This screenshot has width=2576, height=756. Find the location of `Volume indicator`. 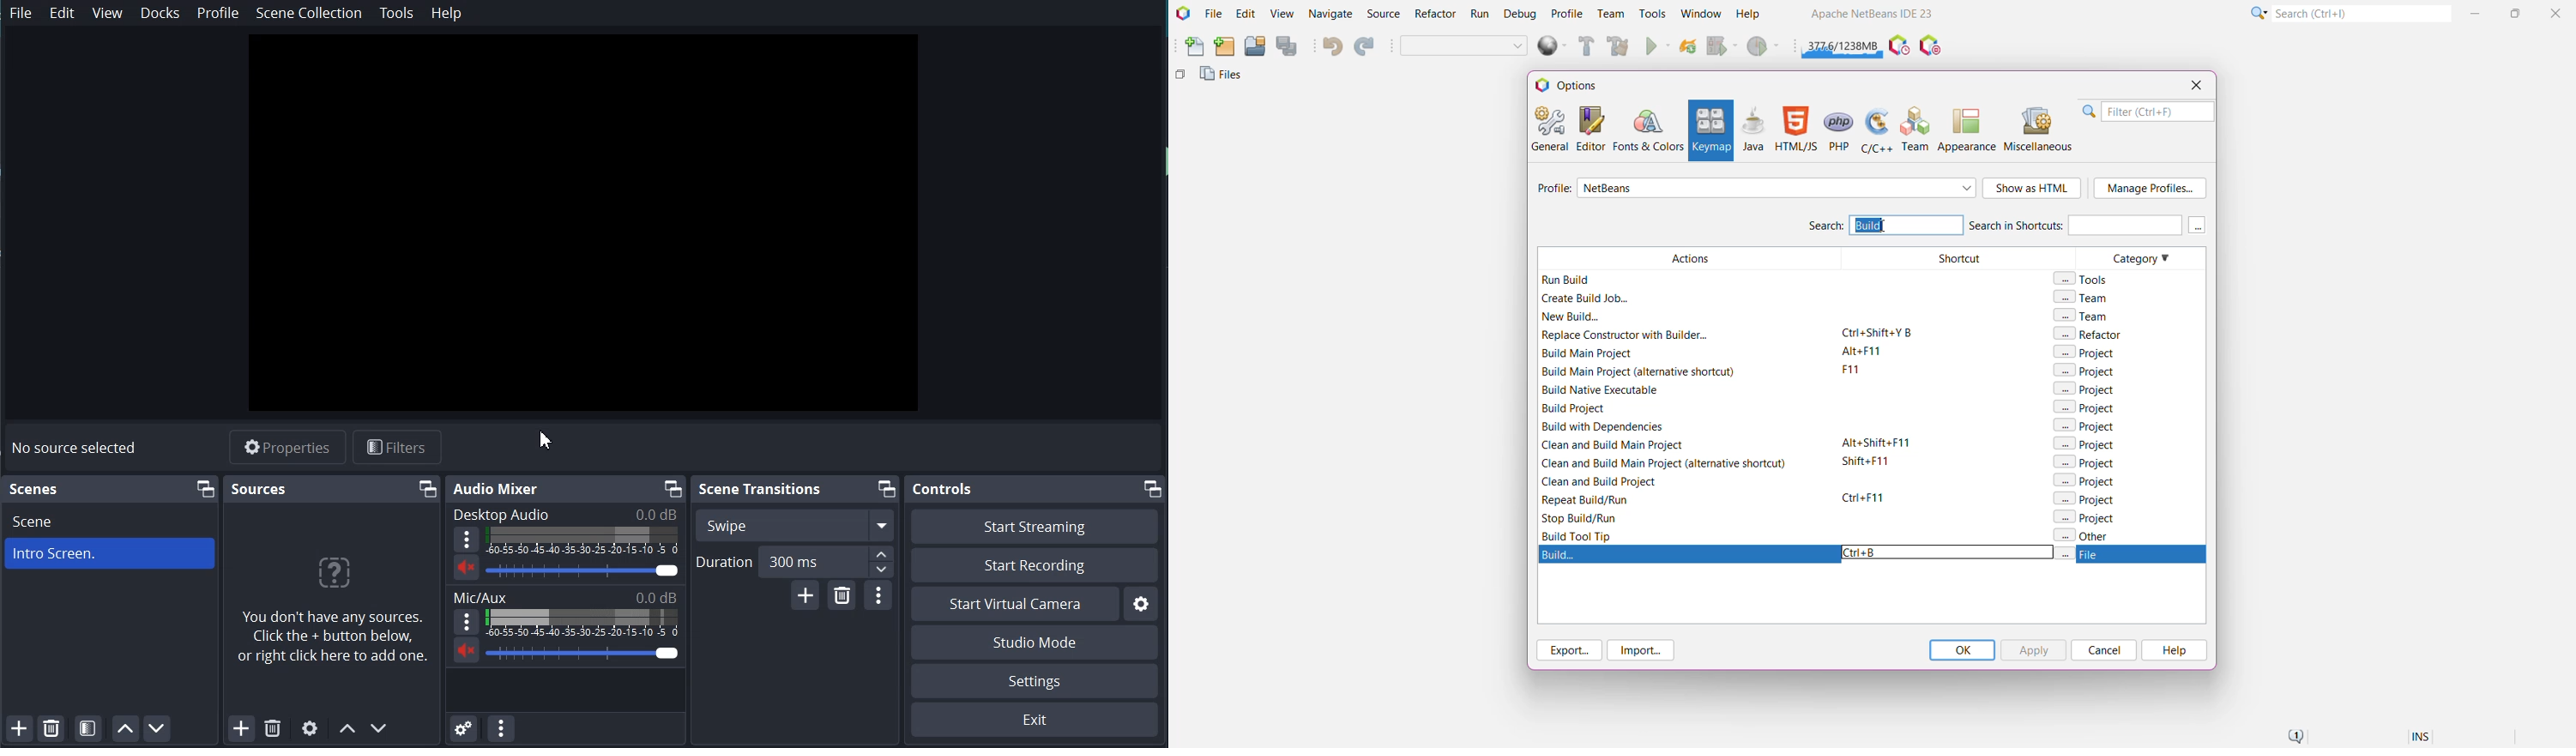

Volume indicator is located at coordinates (582, 540).